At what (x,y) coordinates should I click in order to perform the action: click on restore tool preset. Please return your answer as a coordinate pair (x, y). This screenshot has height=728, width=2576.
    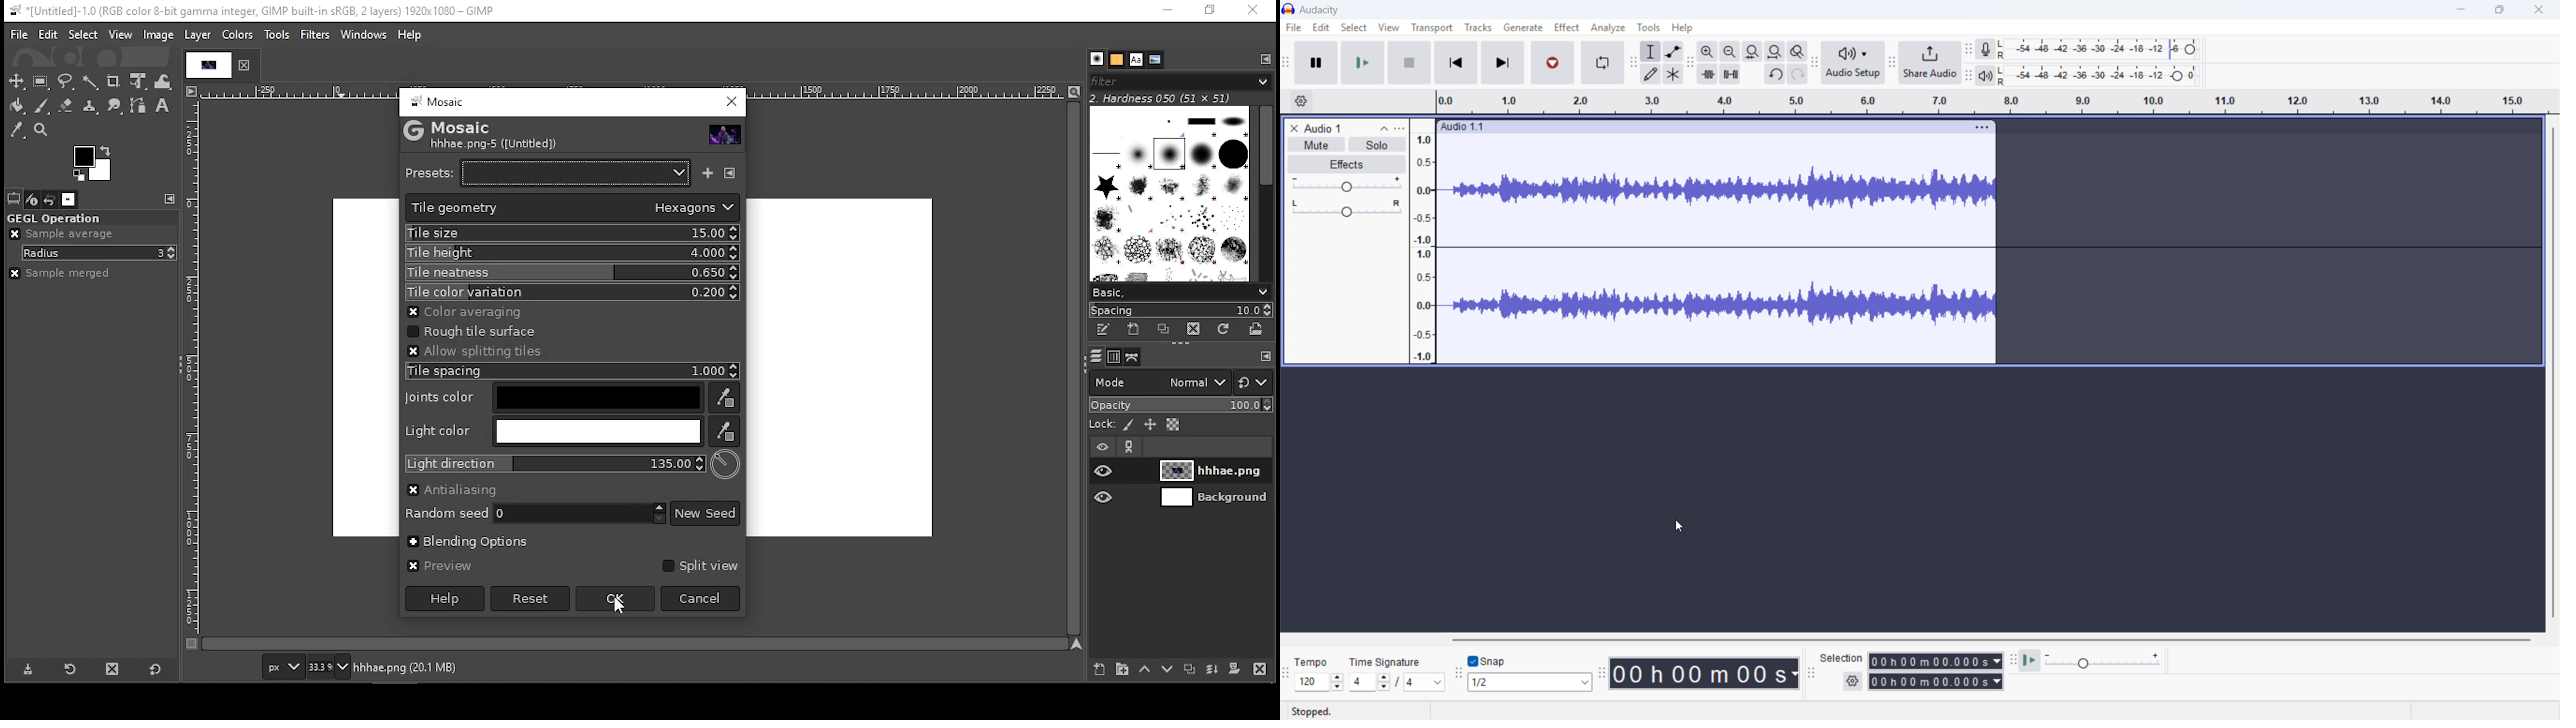
    Looking at the image, I should click on (70, 669).